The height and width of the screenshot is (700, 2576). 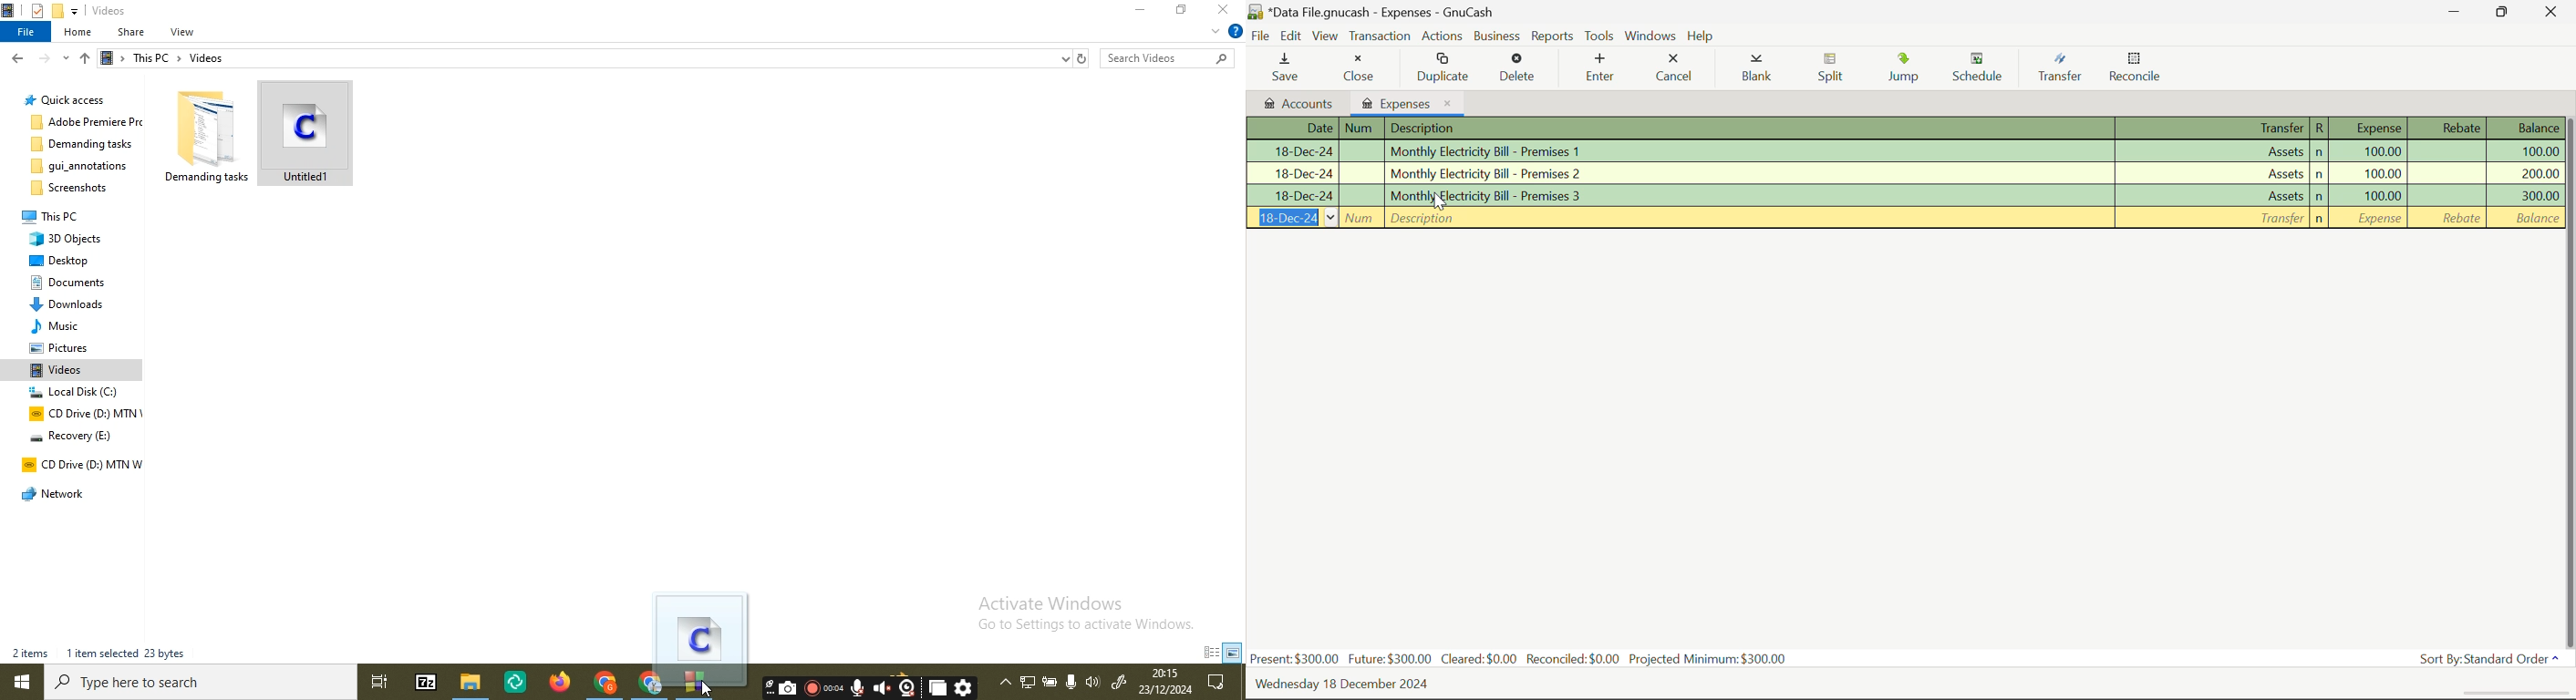 What do you see at coordinates (1678, 69) in the screenshot?
I see `Cancel` at bounding box center [1678, 69].